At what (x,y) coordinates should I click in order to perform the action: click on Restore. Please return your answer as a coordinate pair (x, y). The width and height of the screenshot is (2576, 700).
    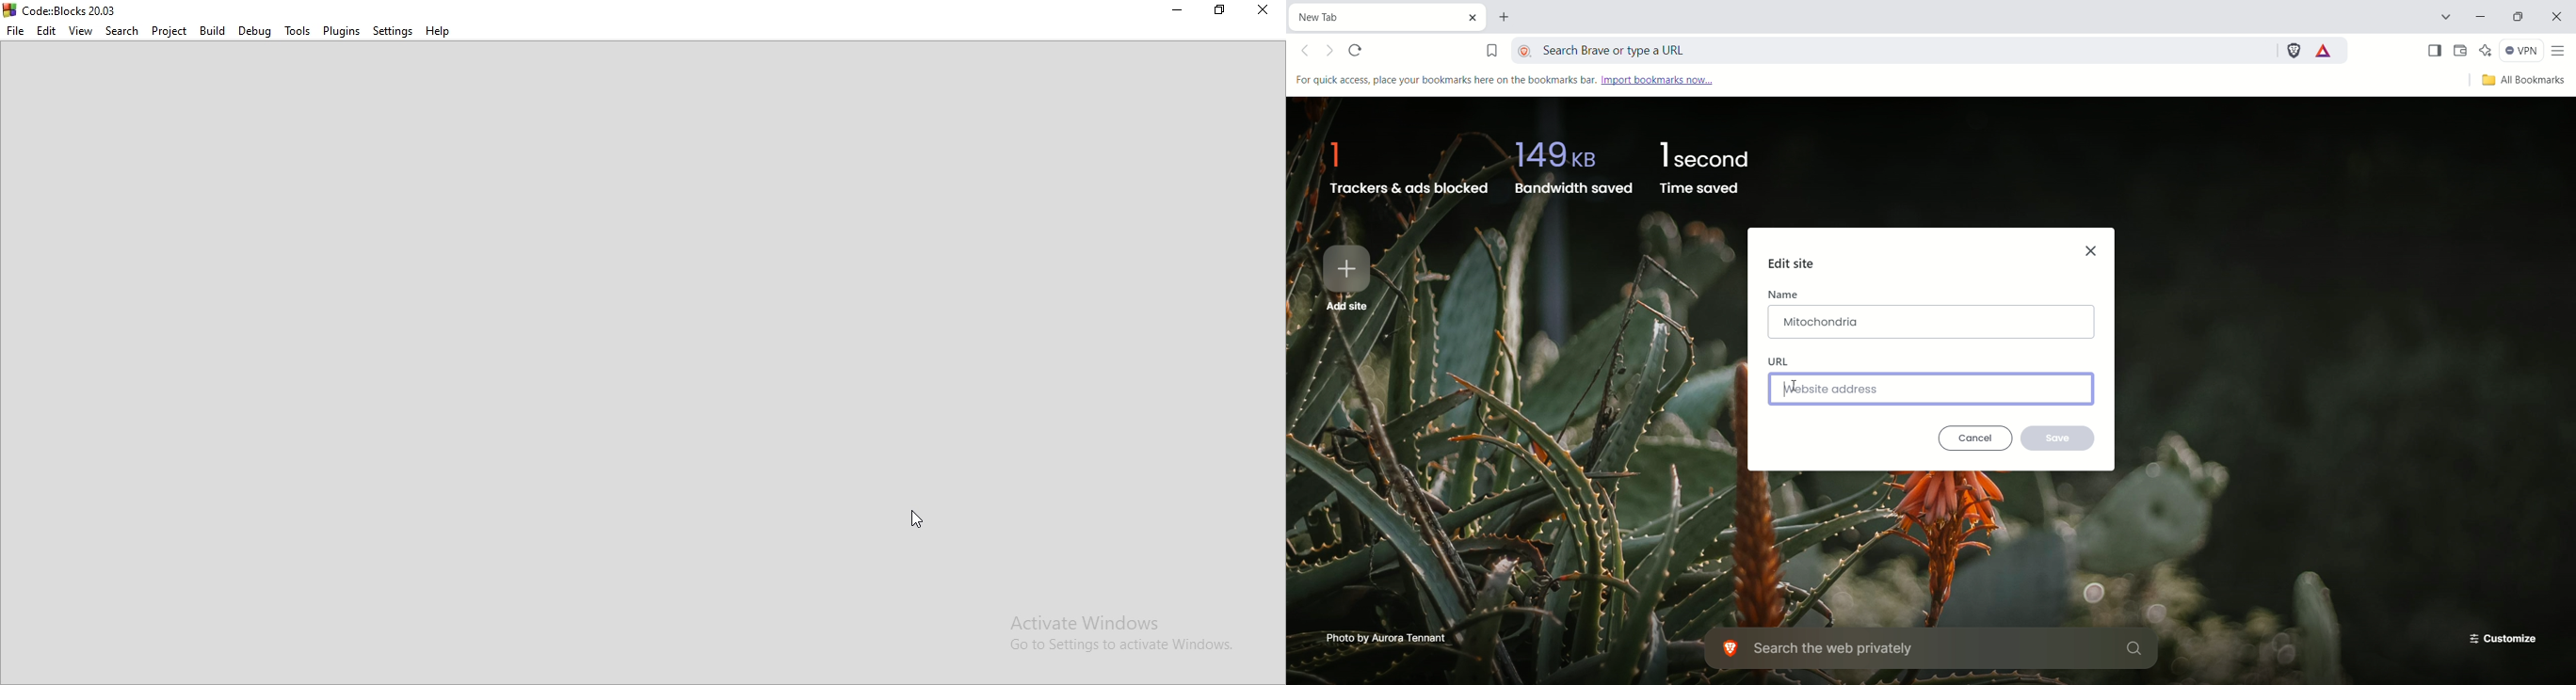
    Looking at the image, I should click on (1216, 10).